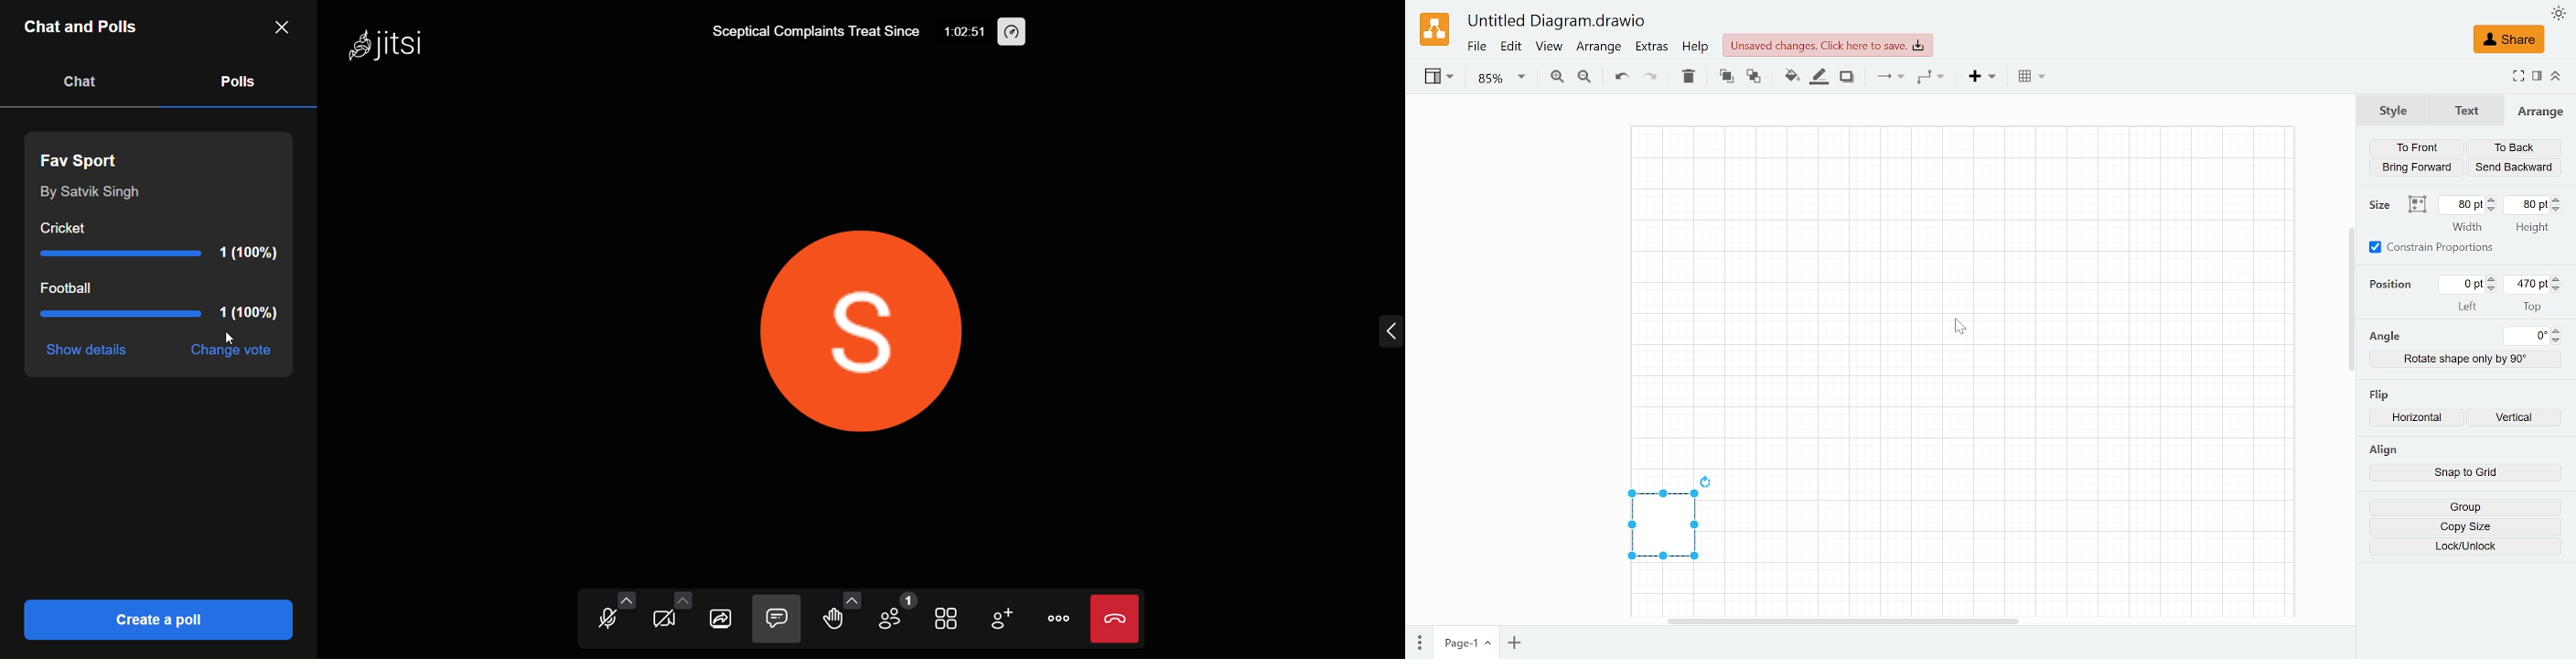 The image size is (2576, 672). What do you see at coordinates (90, 351) in the screenshot?
I see `show details` at bounding box center [90, 351].